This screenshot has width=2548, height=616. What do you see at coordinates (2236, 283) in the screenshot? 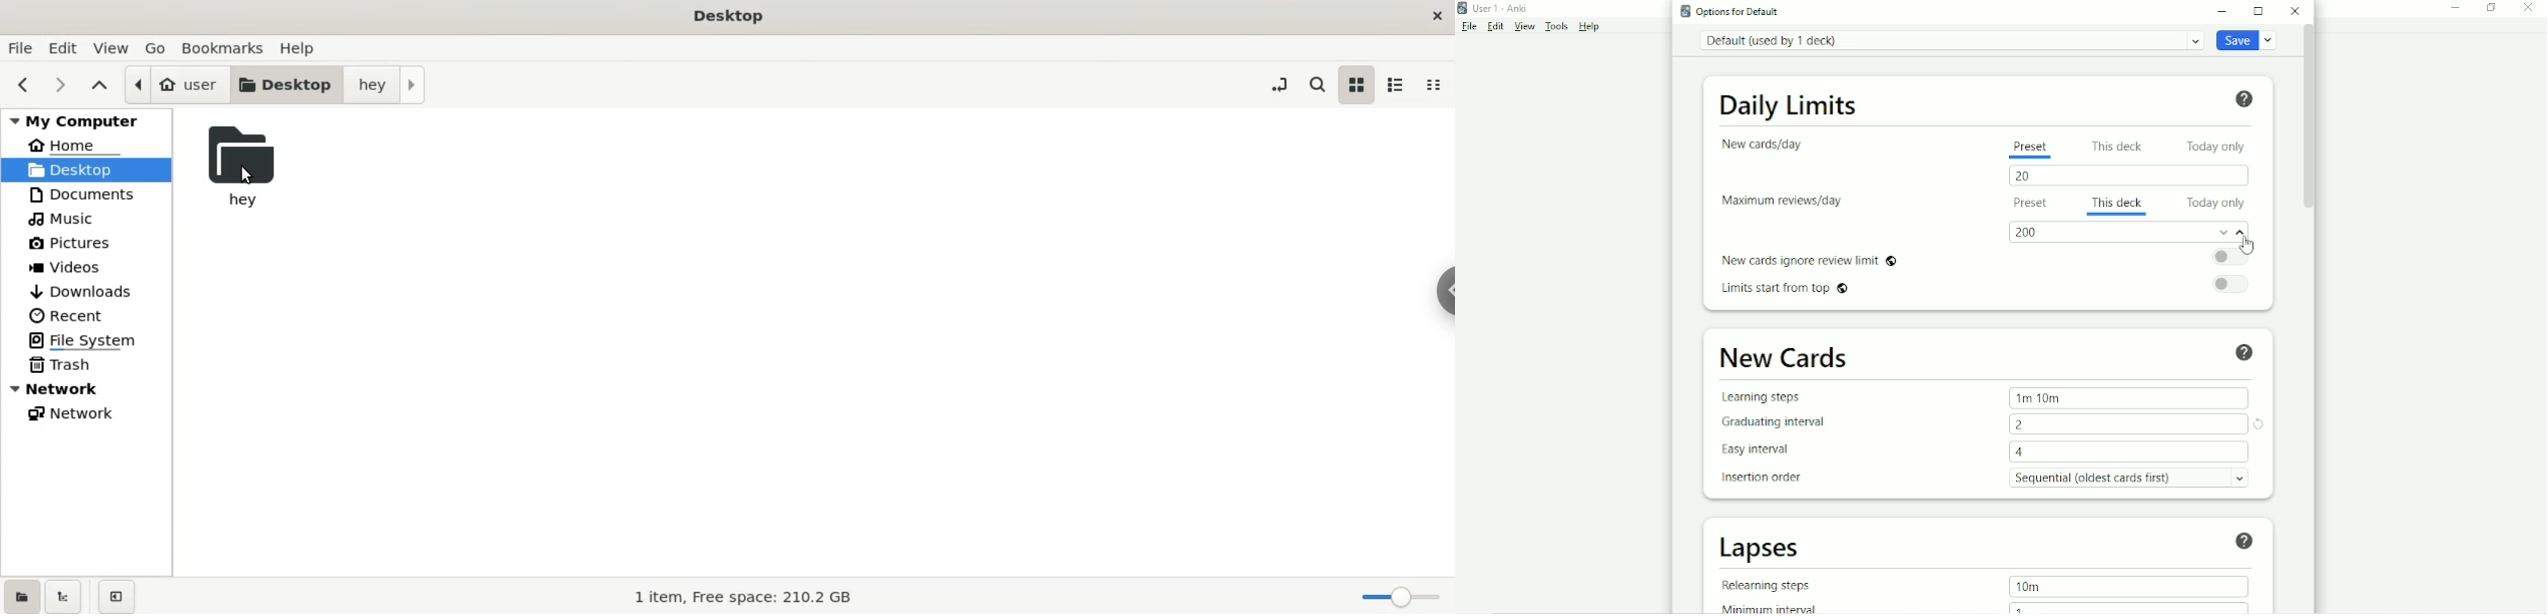
I see `Toggle on/off` at bounding box center [2236, 283].